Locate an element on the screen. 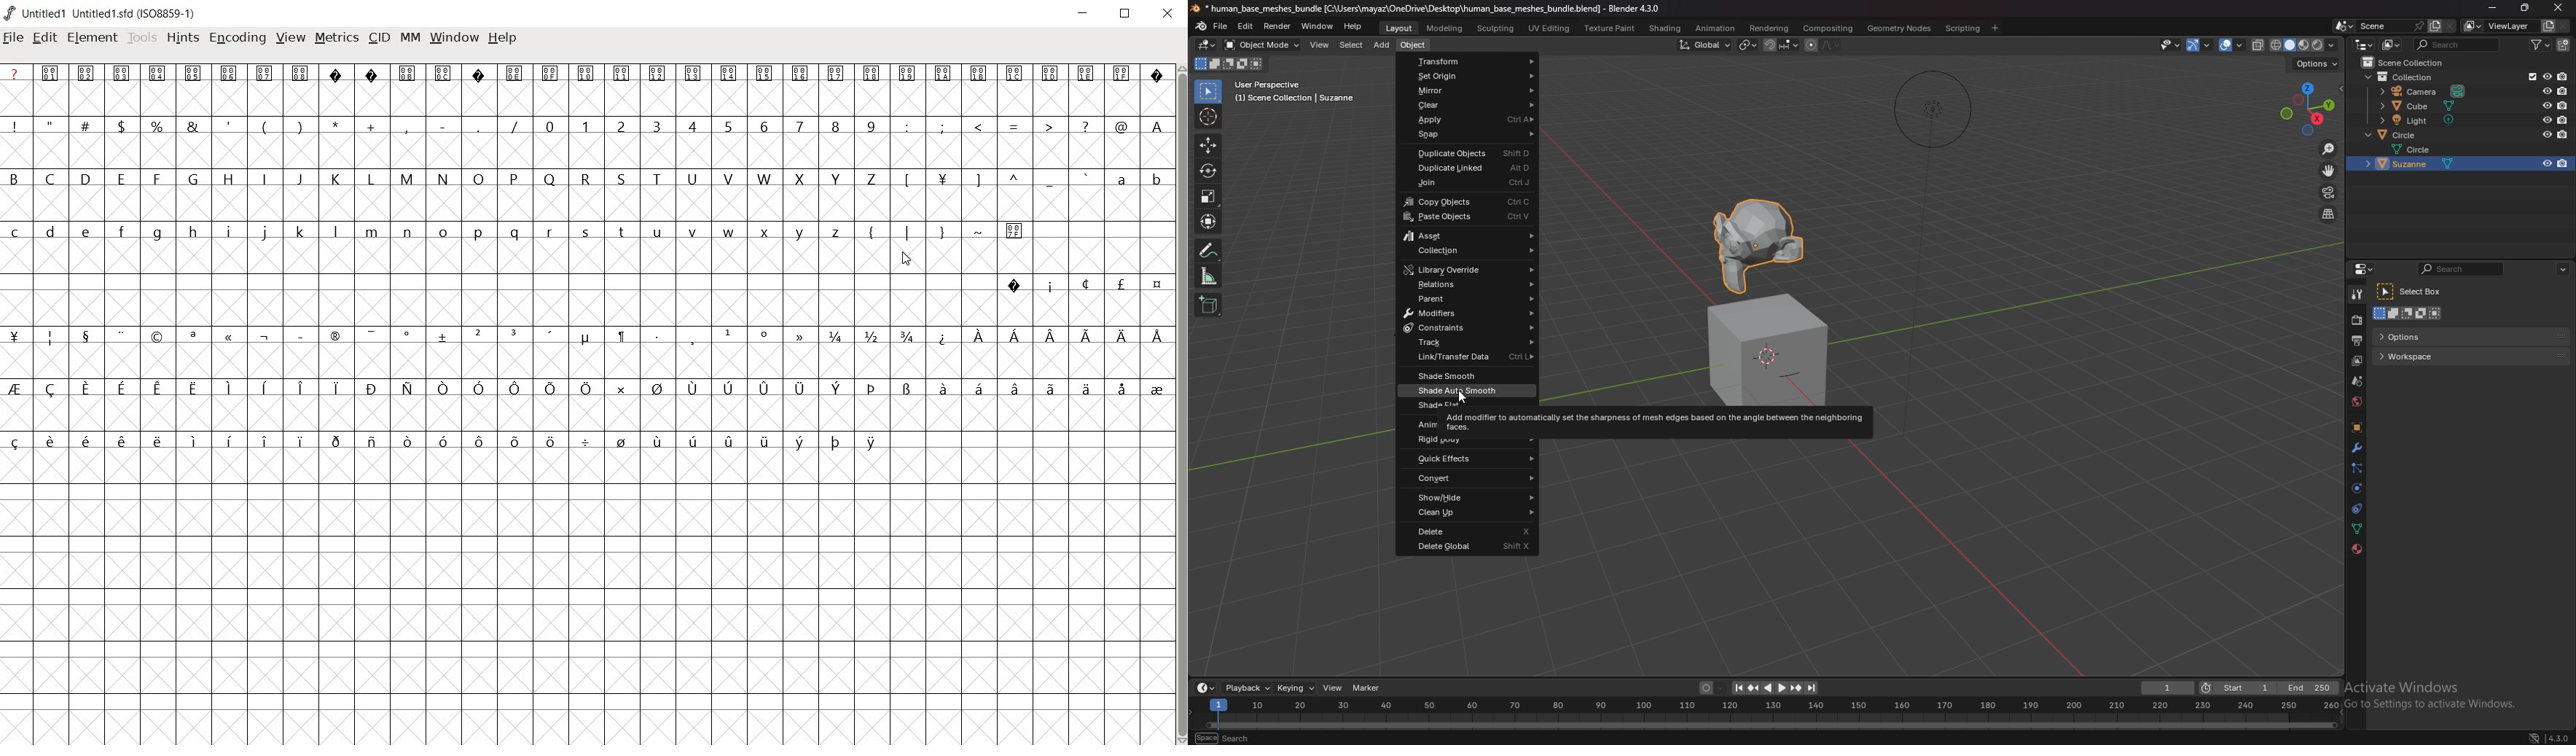  status is located at coordinates (1236, 737).